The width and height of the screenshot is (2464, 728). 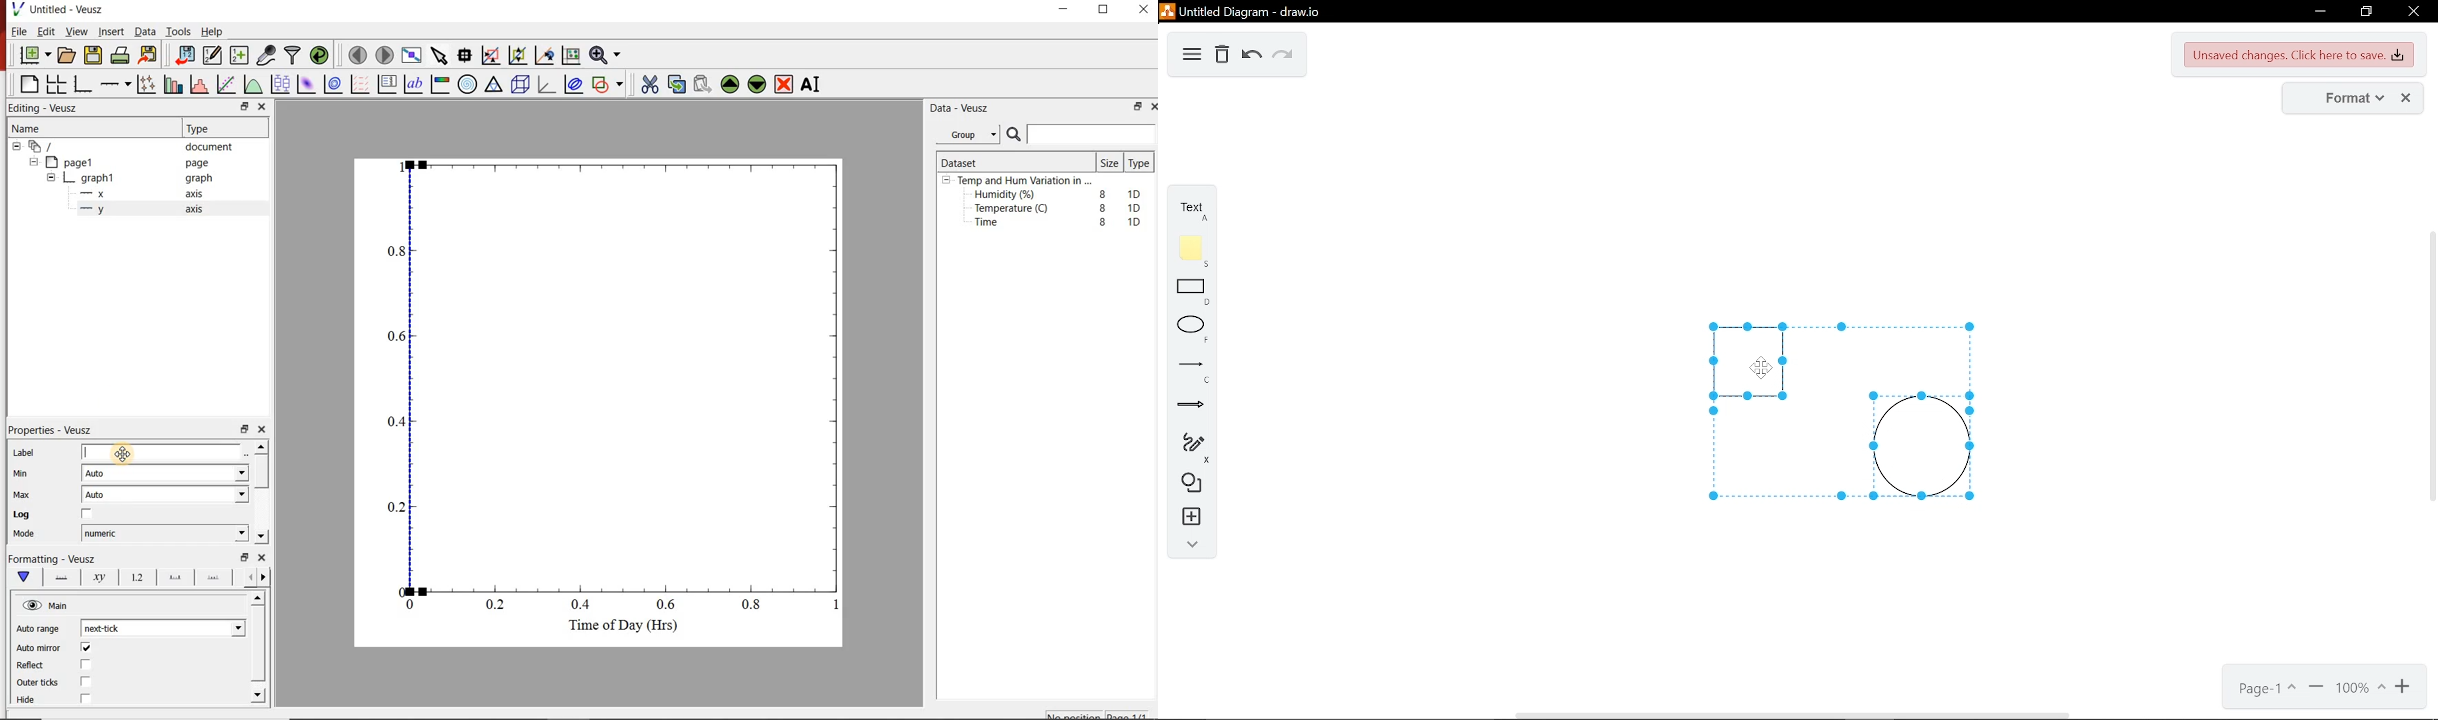 What do you see at coordinates (337, 85) in the screenshot?
I see `plot a 2d dataset as contours` at bounding box center [337, 85].